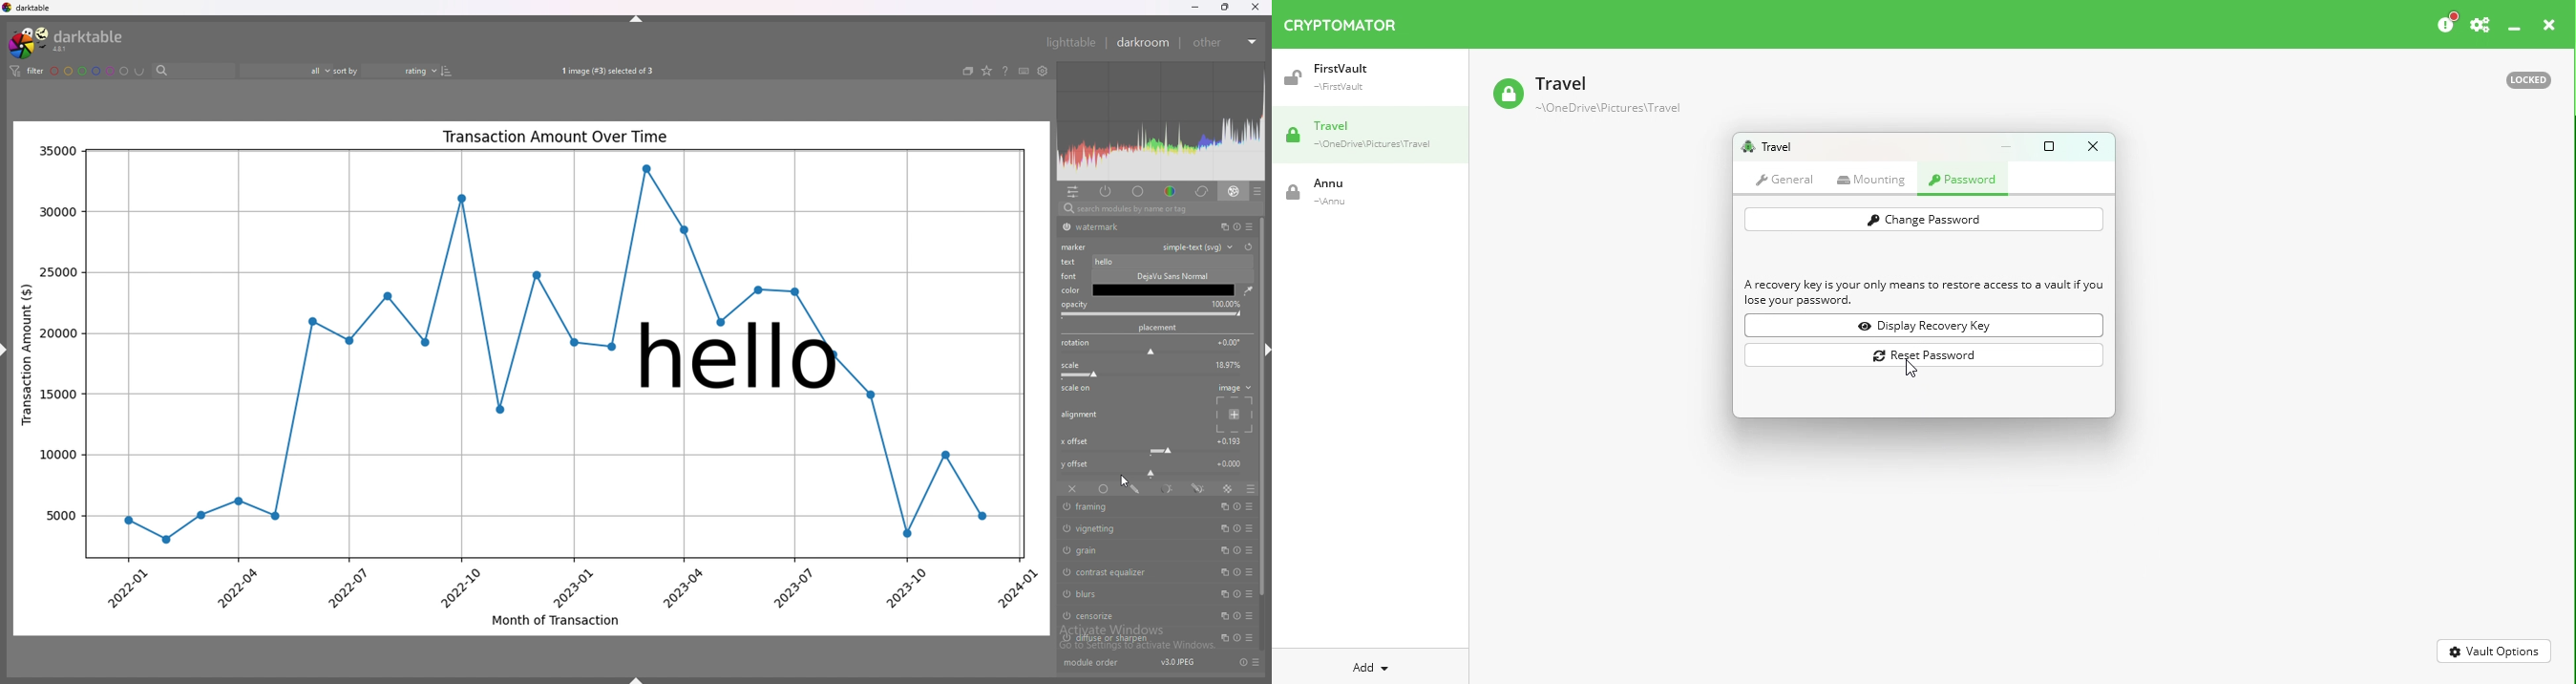 The width and height of the screenshot is (2576, 700). What do you see at coordinates (1230, 463) in the screenshot?
I see `y offset` at bounding box center [1230, 463].